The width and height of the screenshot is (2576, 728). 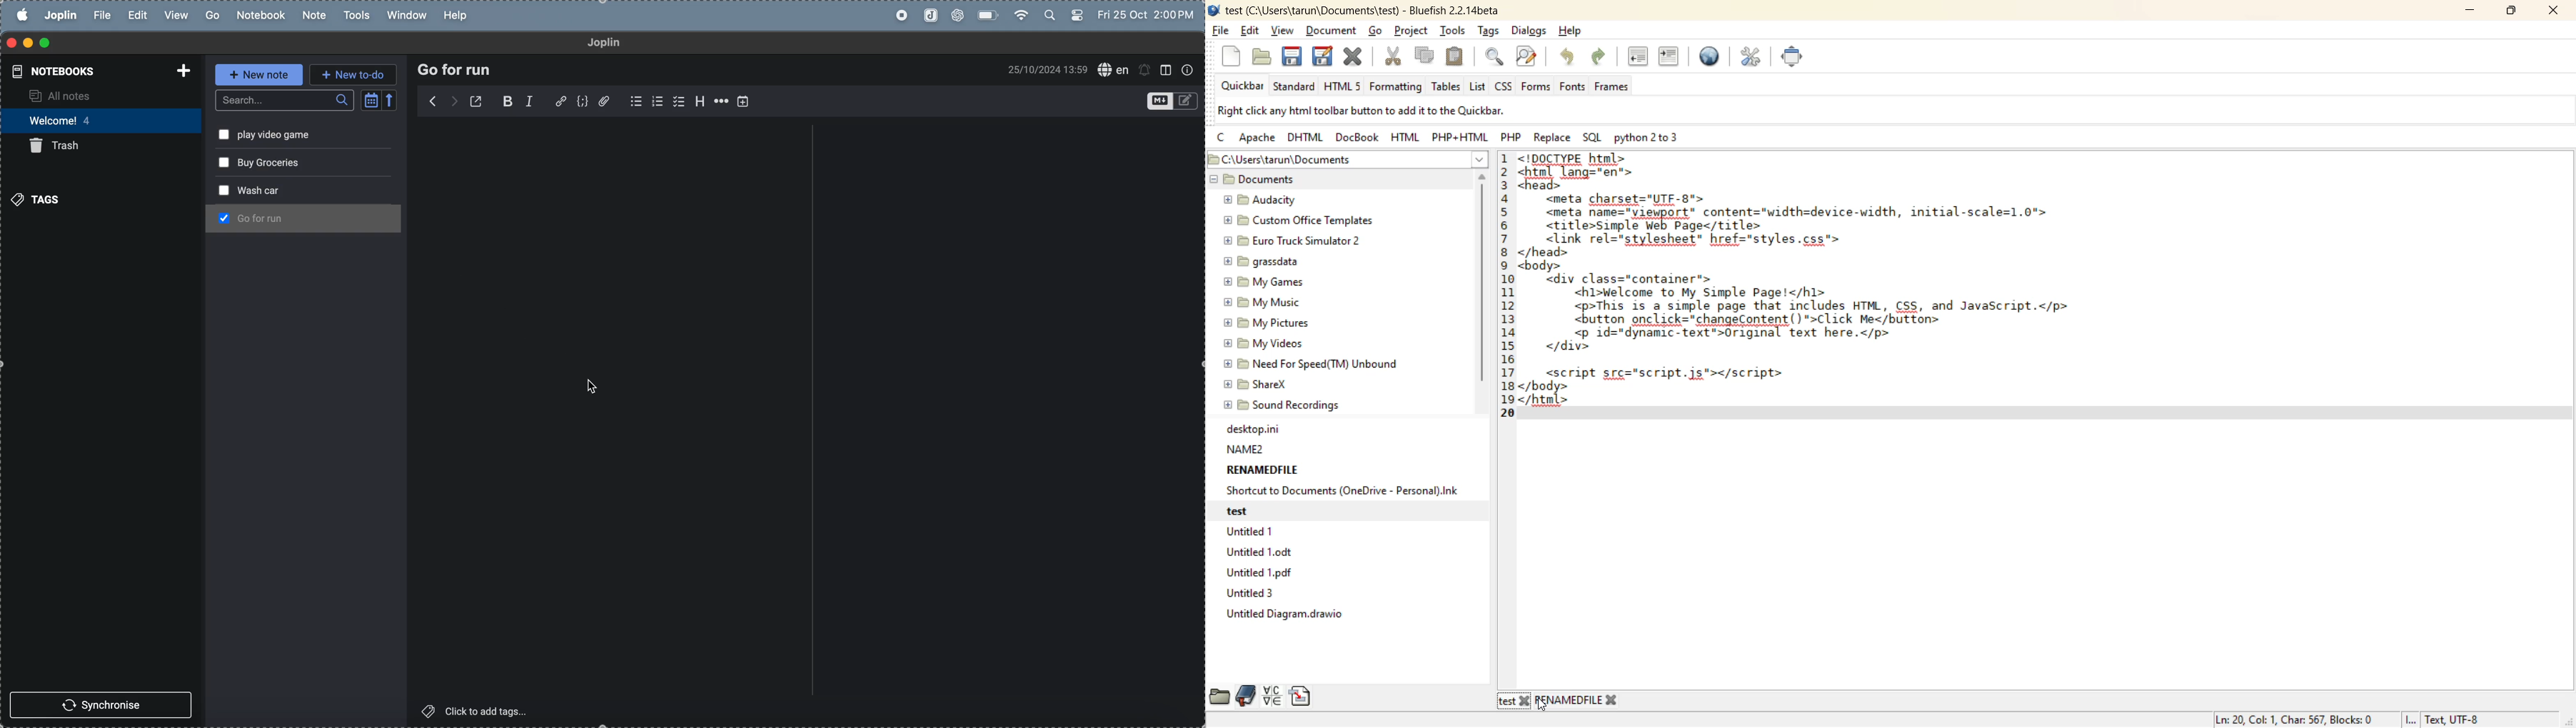 What do you see at coordinates (1168, 70) in the screenshot?
I see `window` at bounding box center [1168, 70].